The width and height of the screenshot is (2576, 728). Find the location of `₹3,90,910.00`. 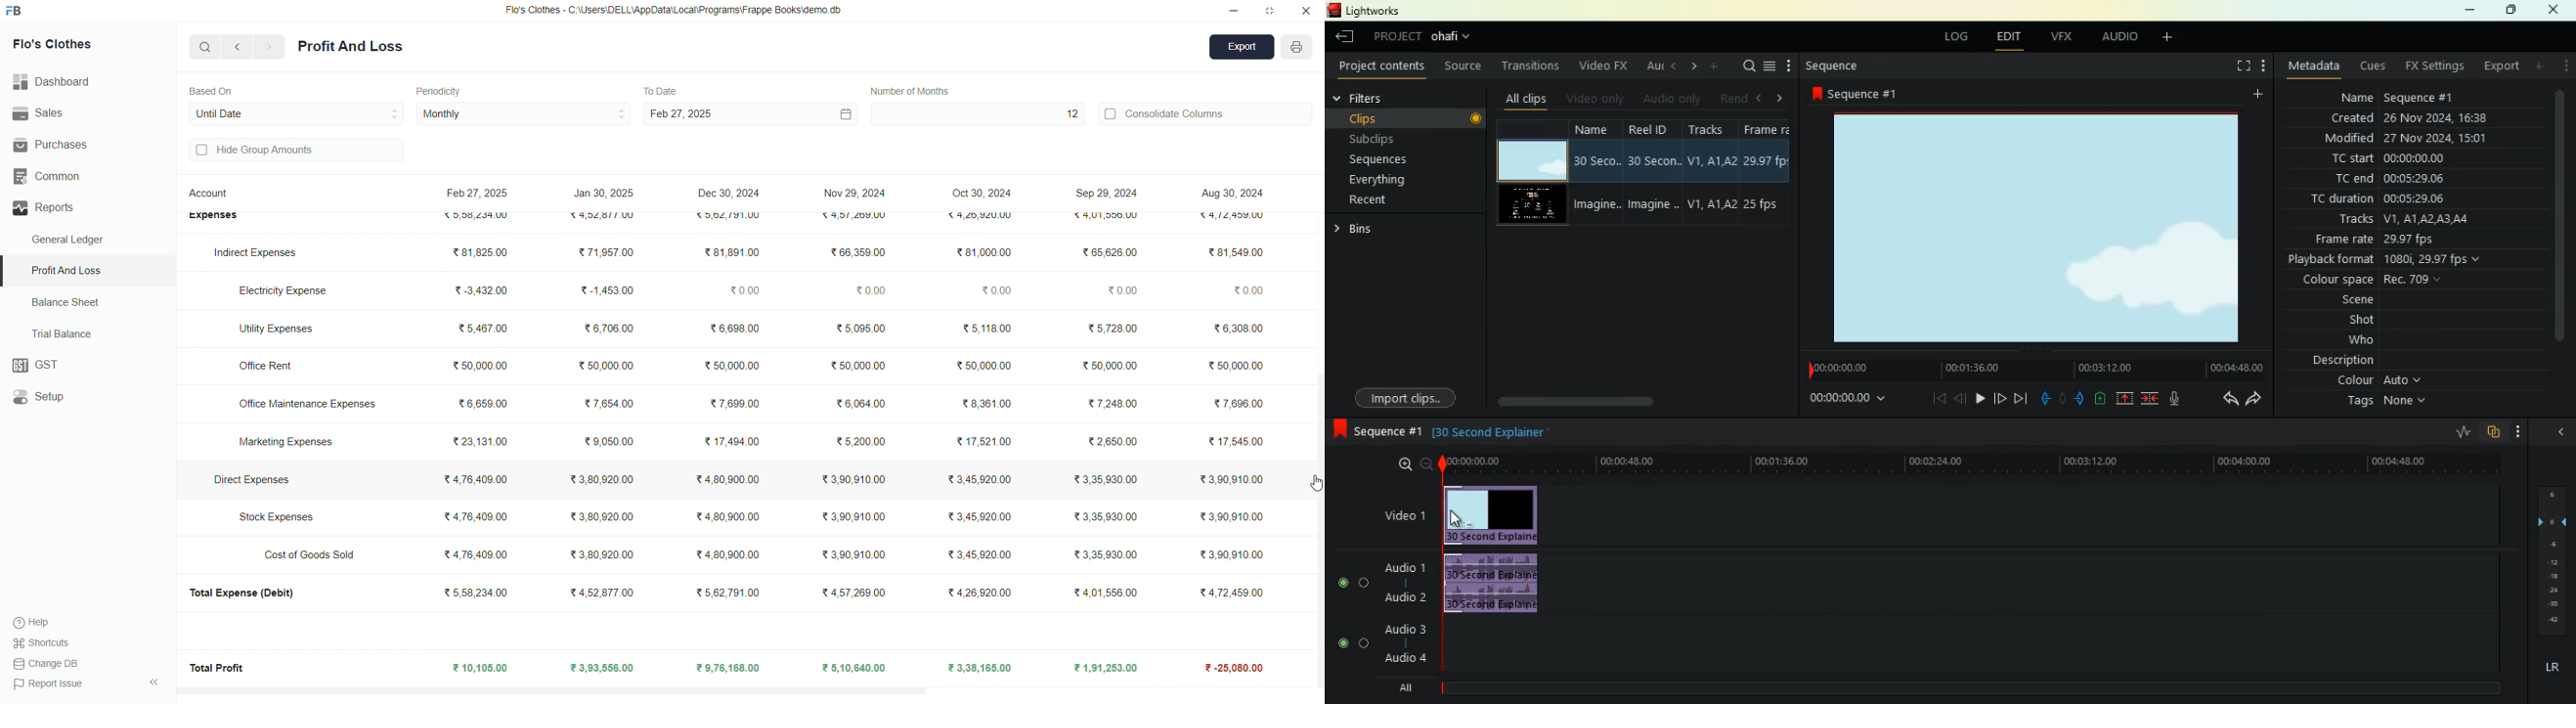

₹3,90,910.00 is located at coordinates (1227, 517).